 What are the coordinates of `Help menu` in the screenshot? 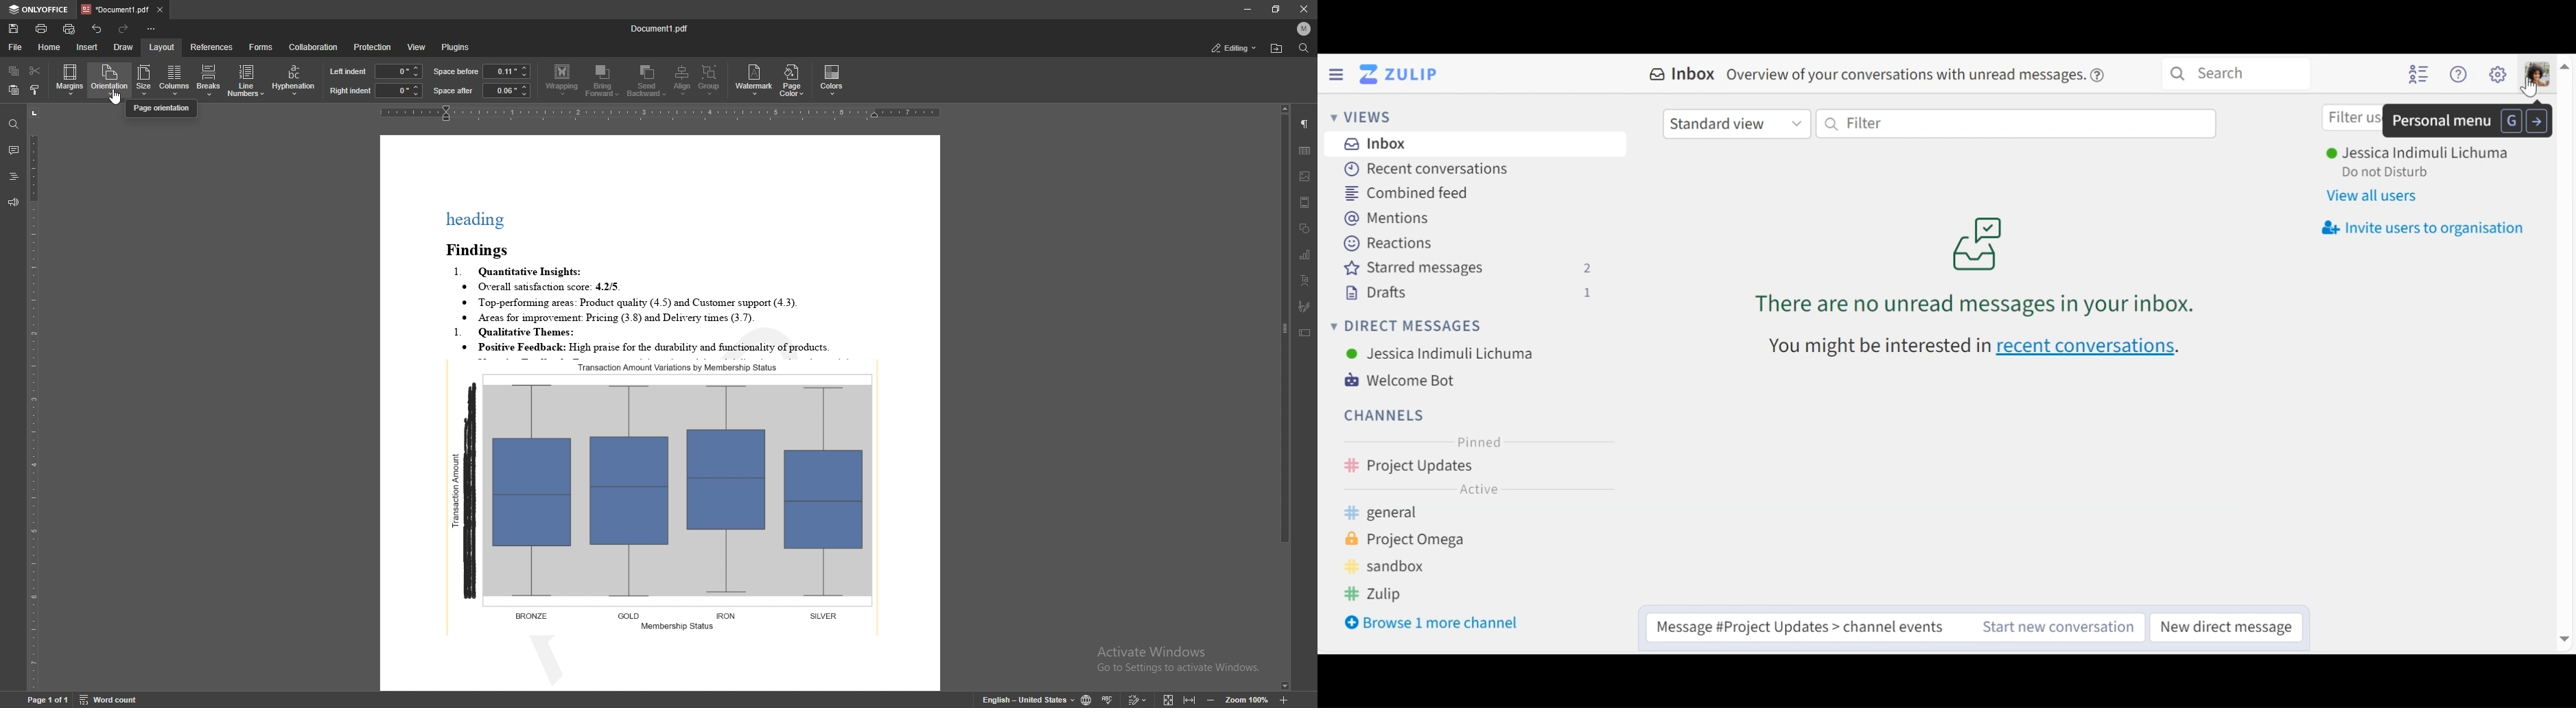 It's located at (2460, 76).